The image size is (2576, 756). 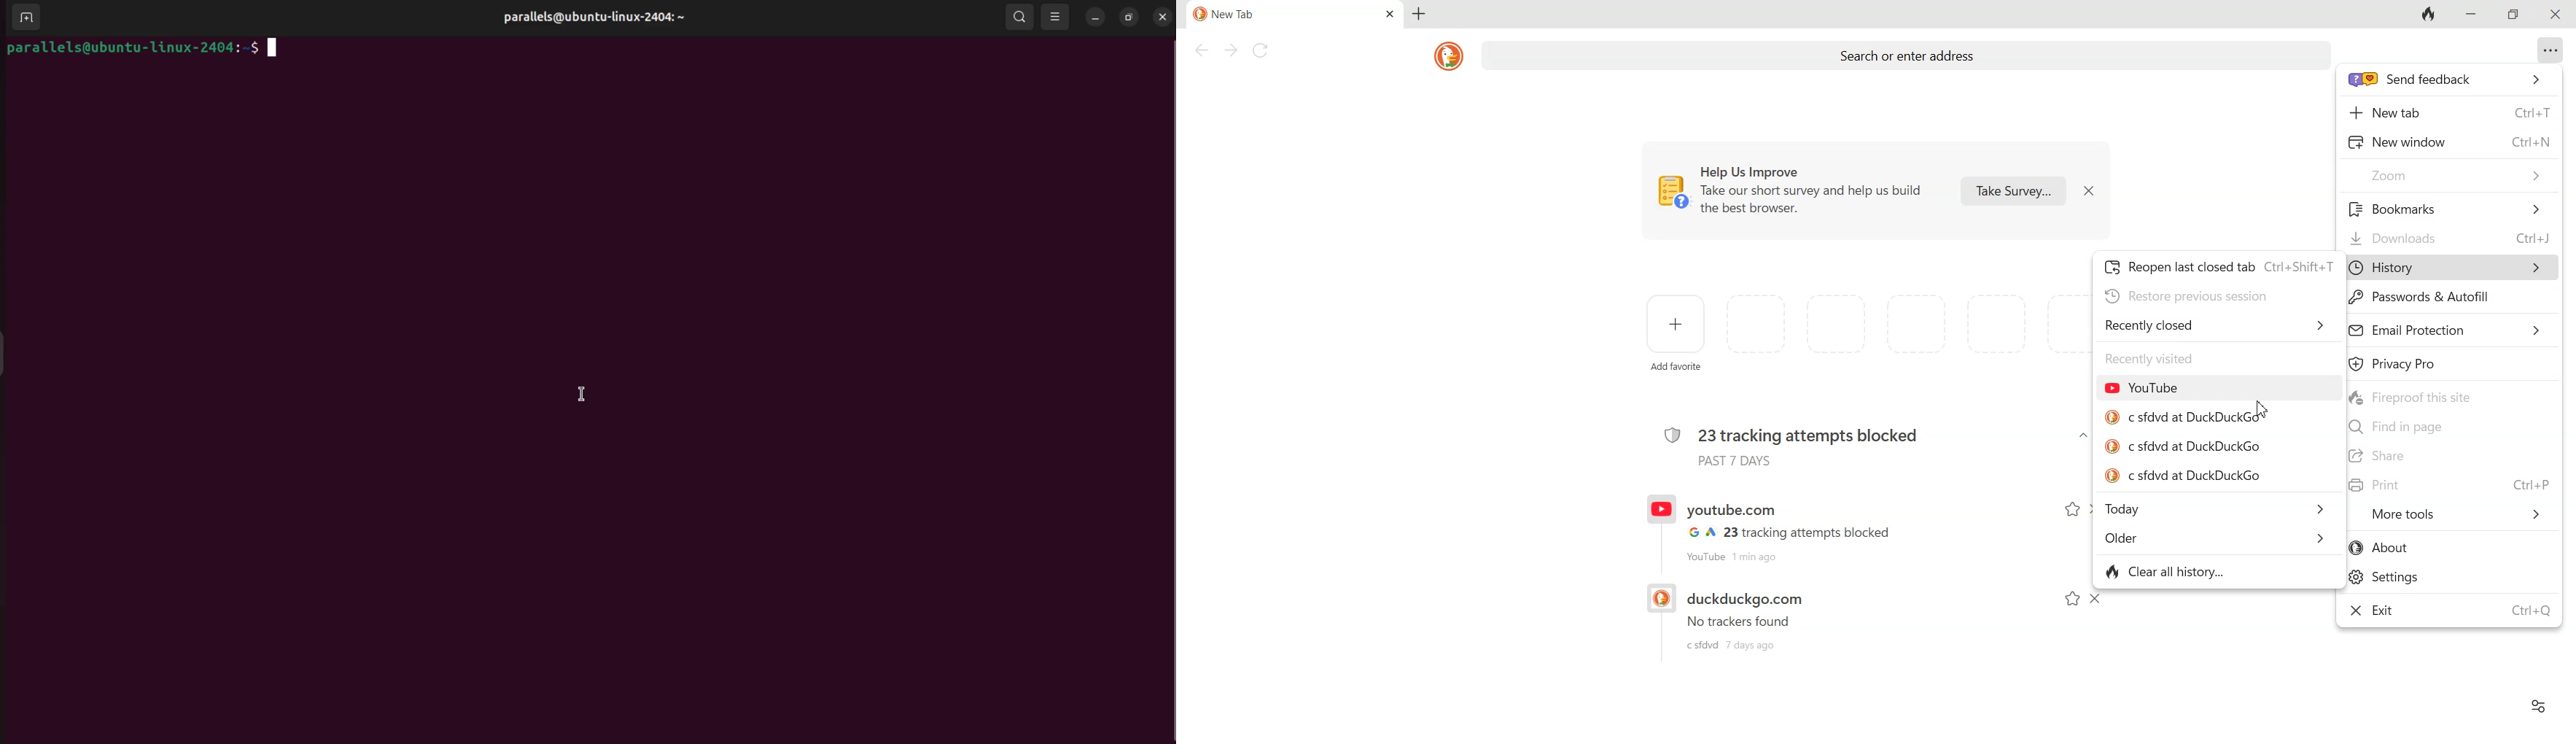 I want to click on c sfdvd at DuckDuckGo, so click(x=2185, y=417).